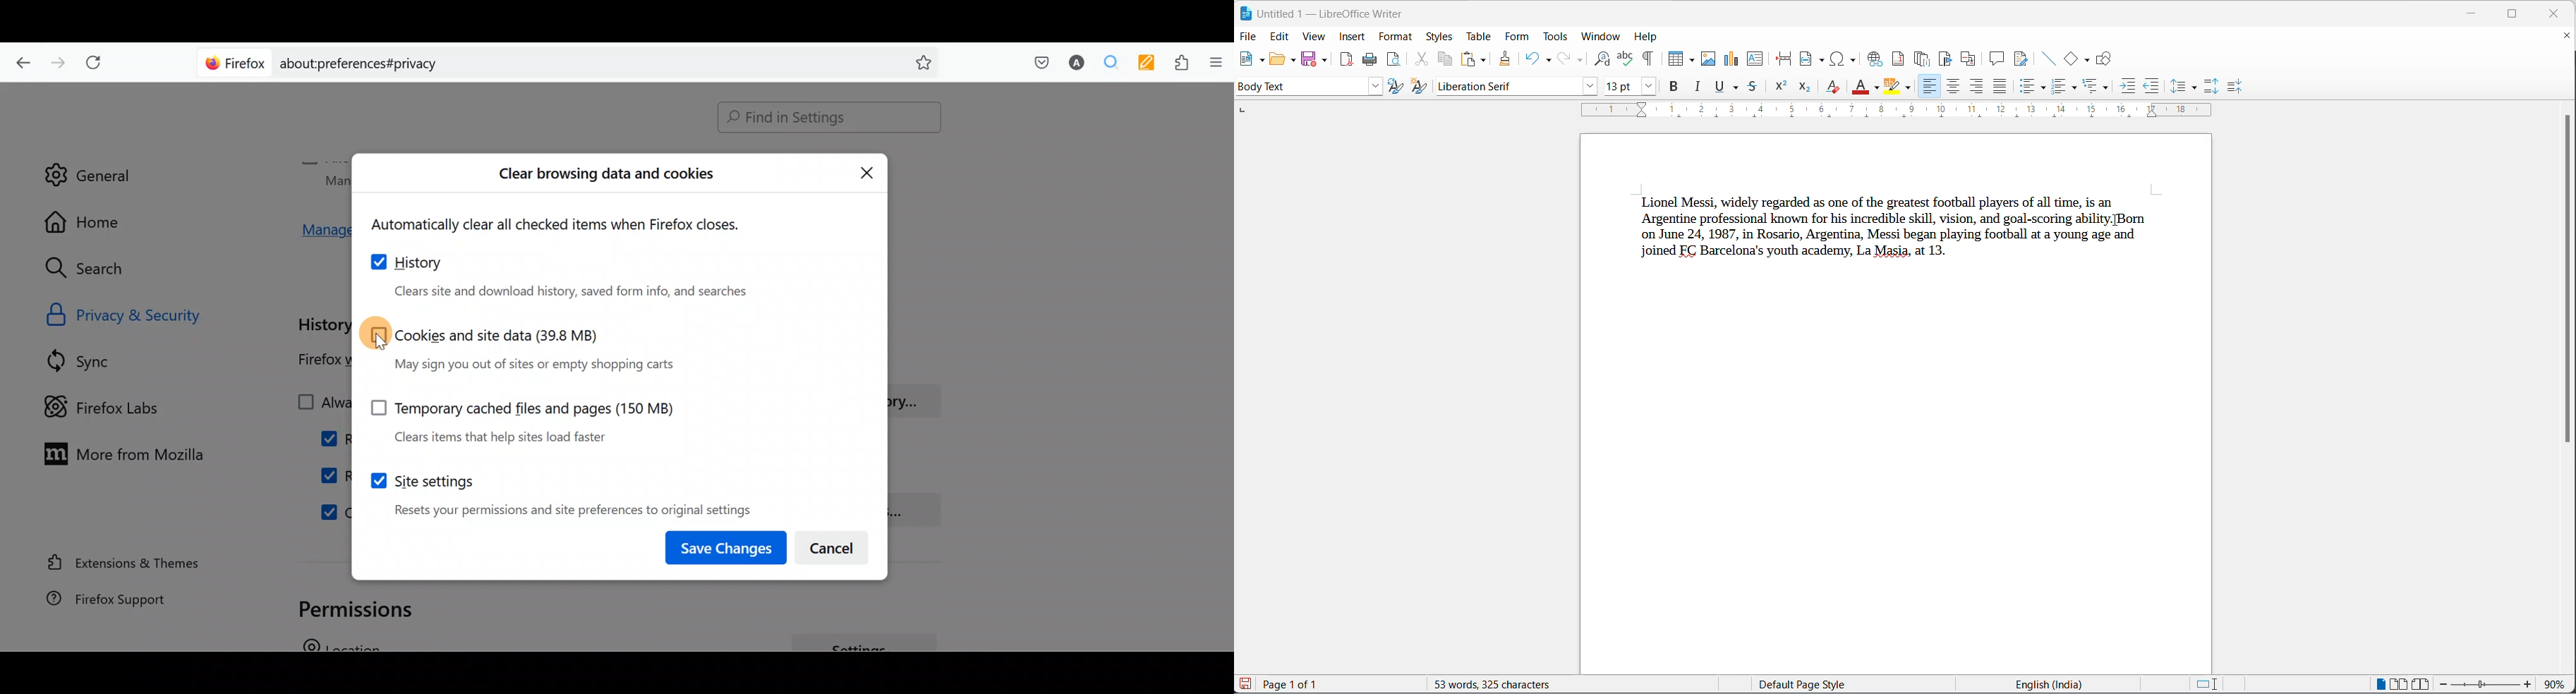 This screenshot has height=700, width=2576. What do you see at coordinates (2213, 87) in the screenshot?
I see `increase paragraph spacing` at bounding box center [2213, 87].